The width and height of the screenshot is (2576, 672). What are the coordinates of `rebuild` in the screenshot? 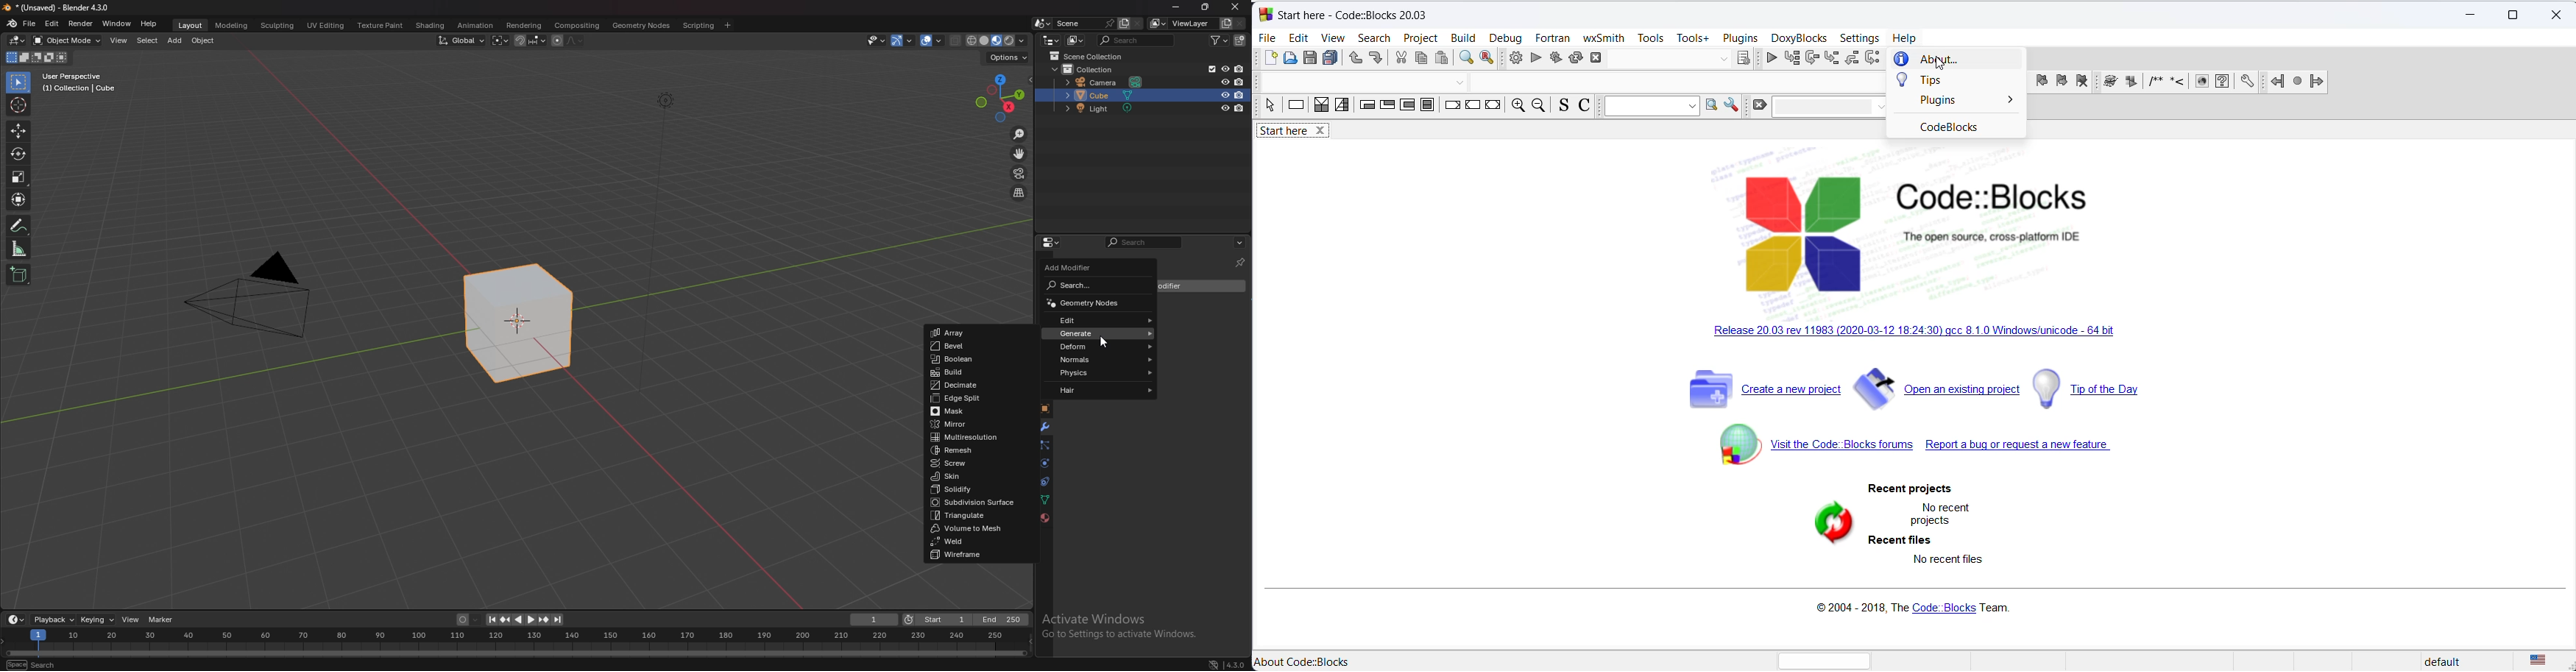 It's located at (1574, 60).